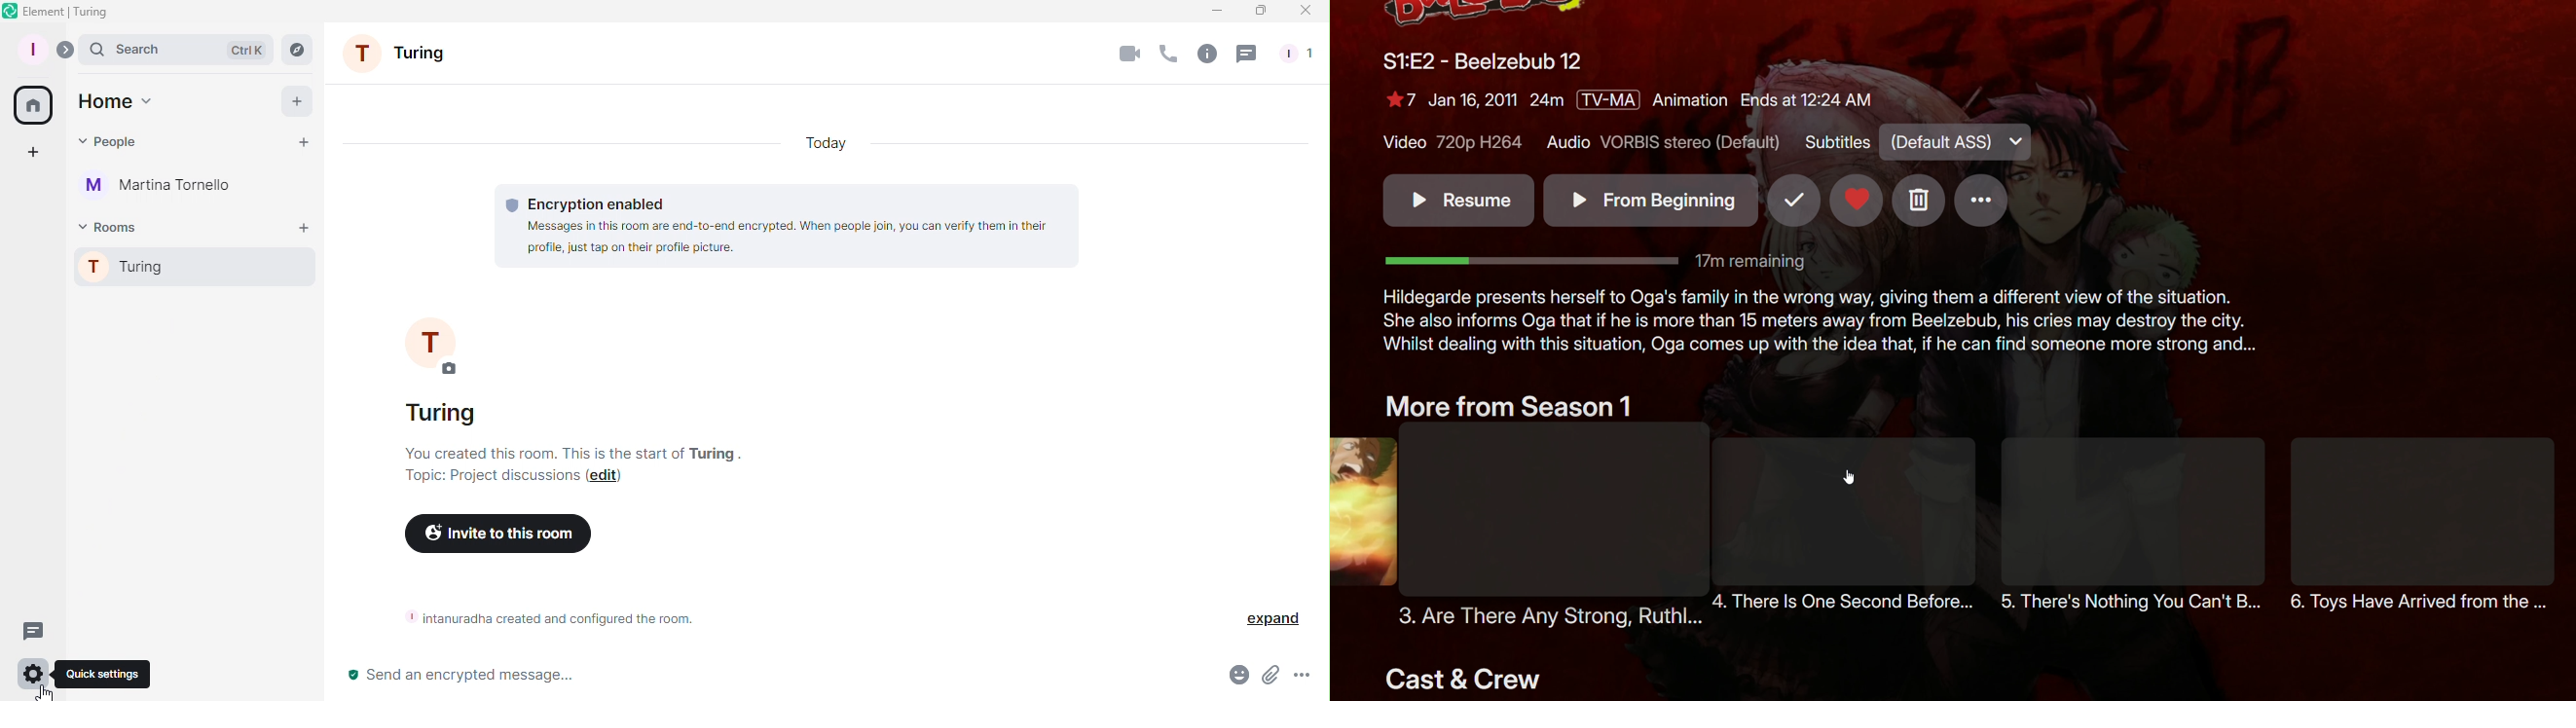 This screenshot has width=2576, height=728. Describe the element at coordinates (109, 141) in the screenshot. I see `People` at that location.